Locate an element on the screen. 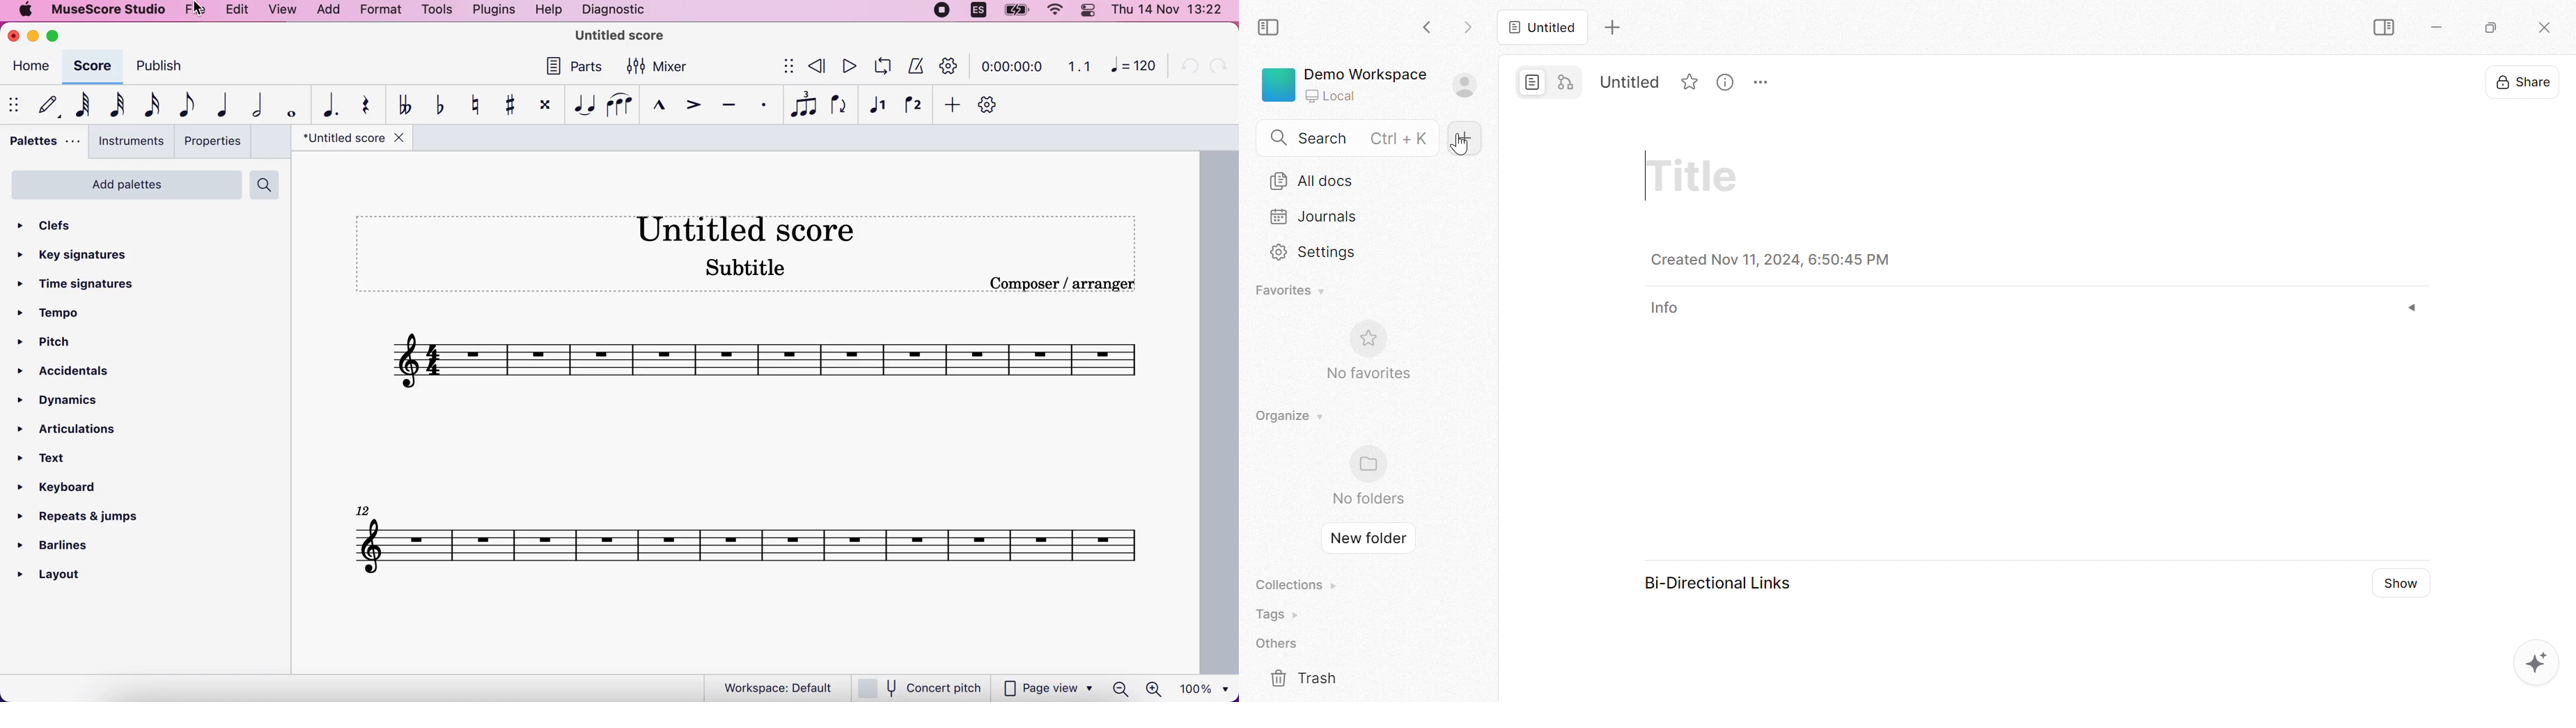 The image size is (2576, 728). undo is located at coordinates (1190, 68).